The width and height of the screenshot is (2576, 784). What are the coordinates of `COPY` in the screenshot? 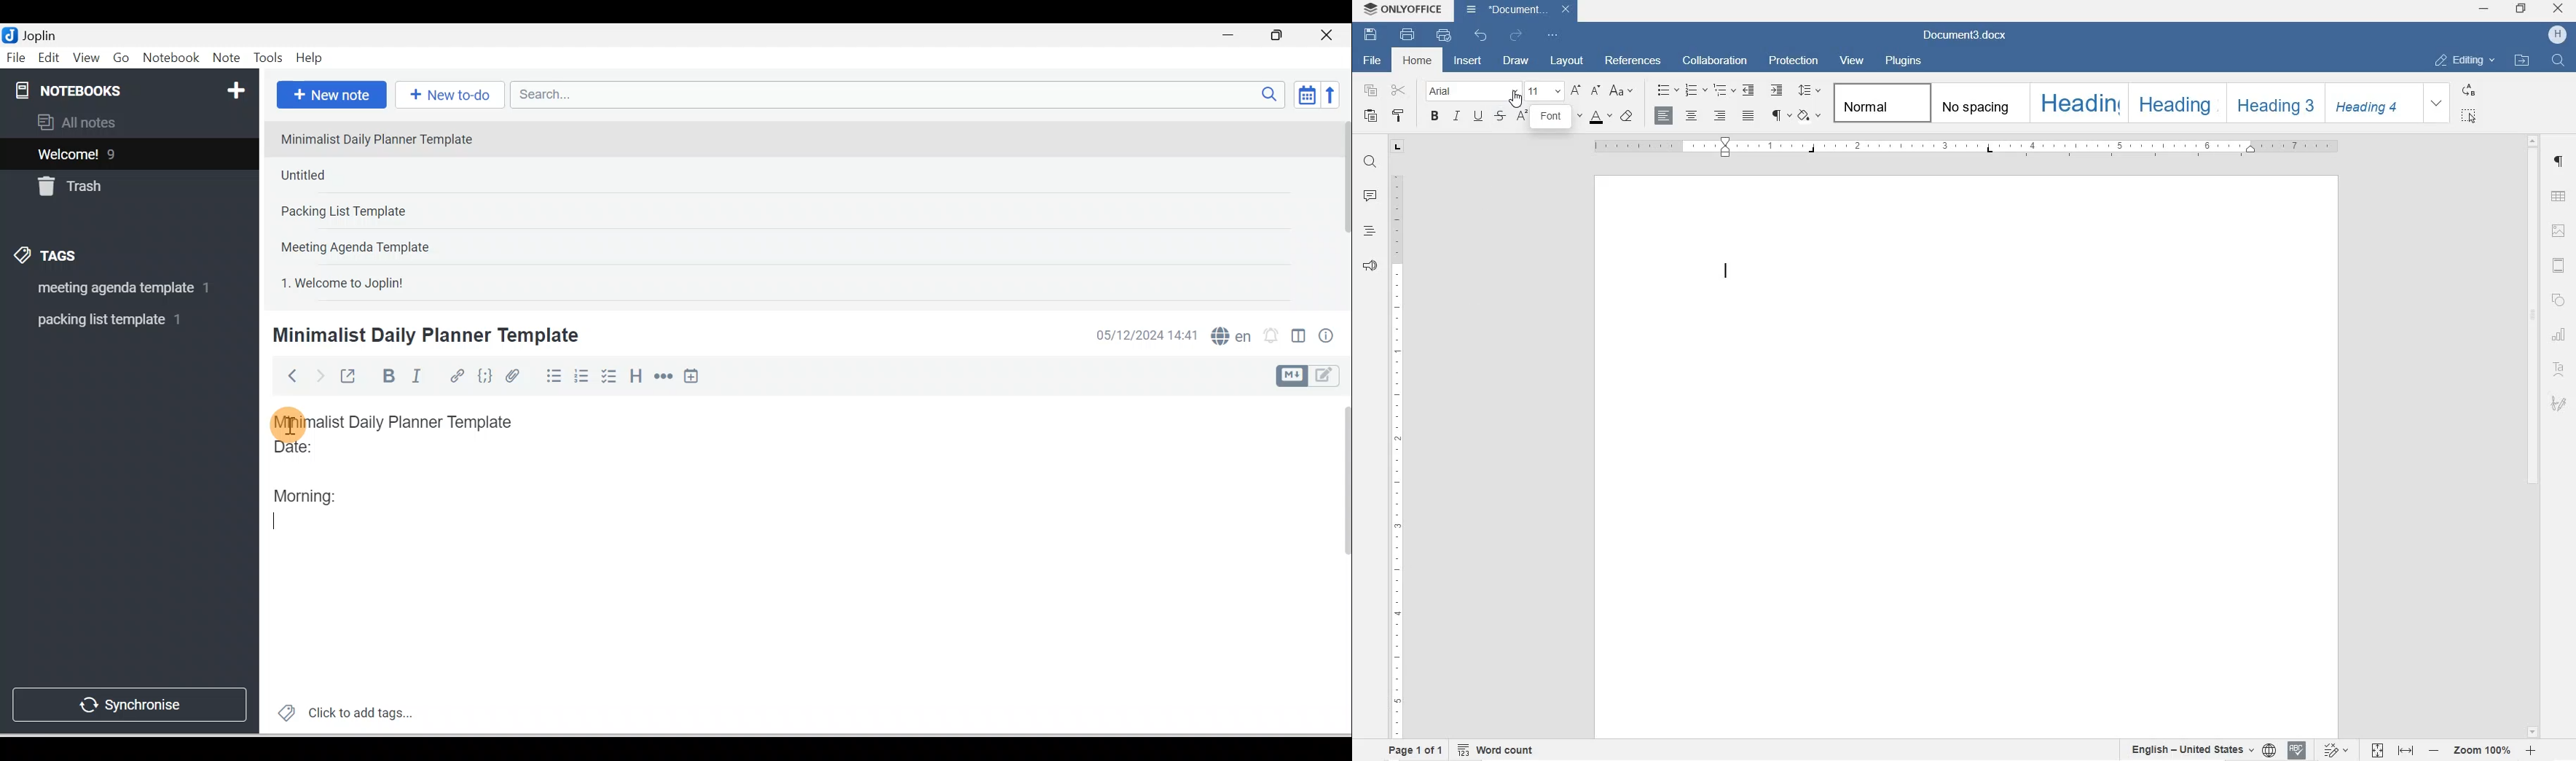 It's located at (1371, 90).